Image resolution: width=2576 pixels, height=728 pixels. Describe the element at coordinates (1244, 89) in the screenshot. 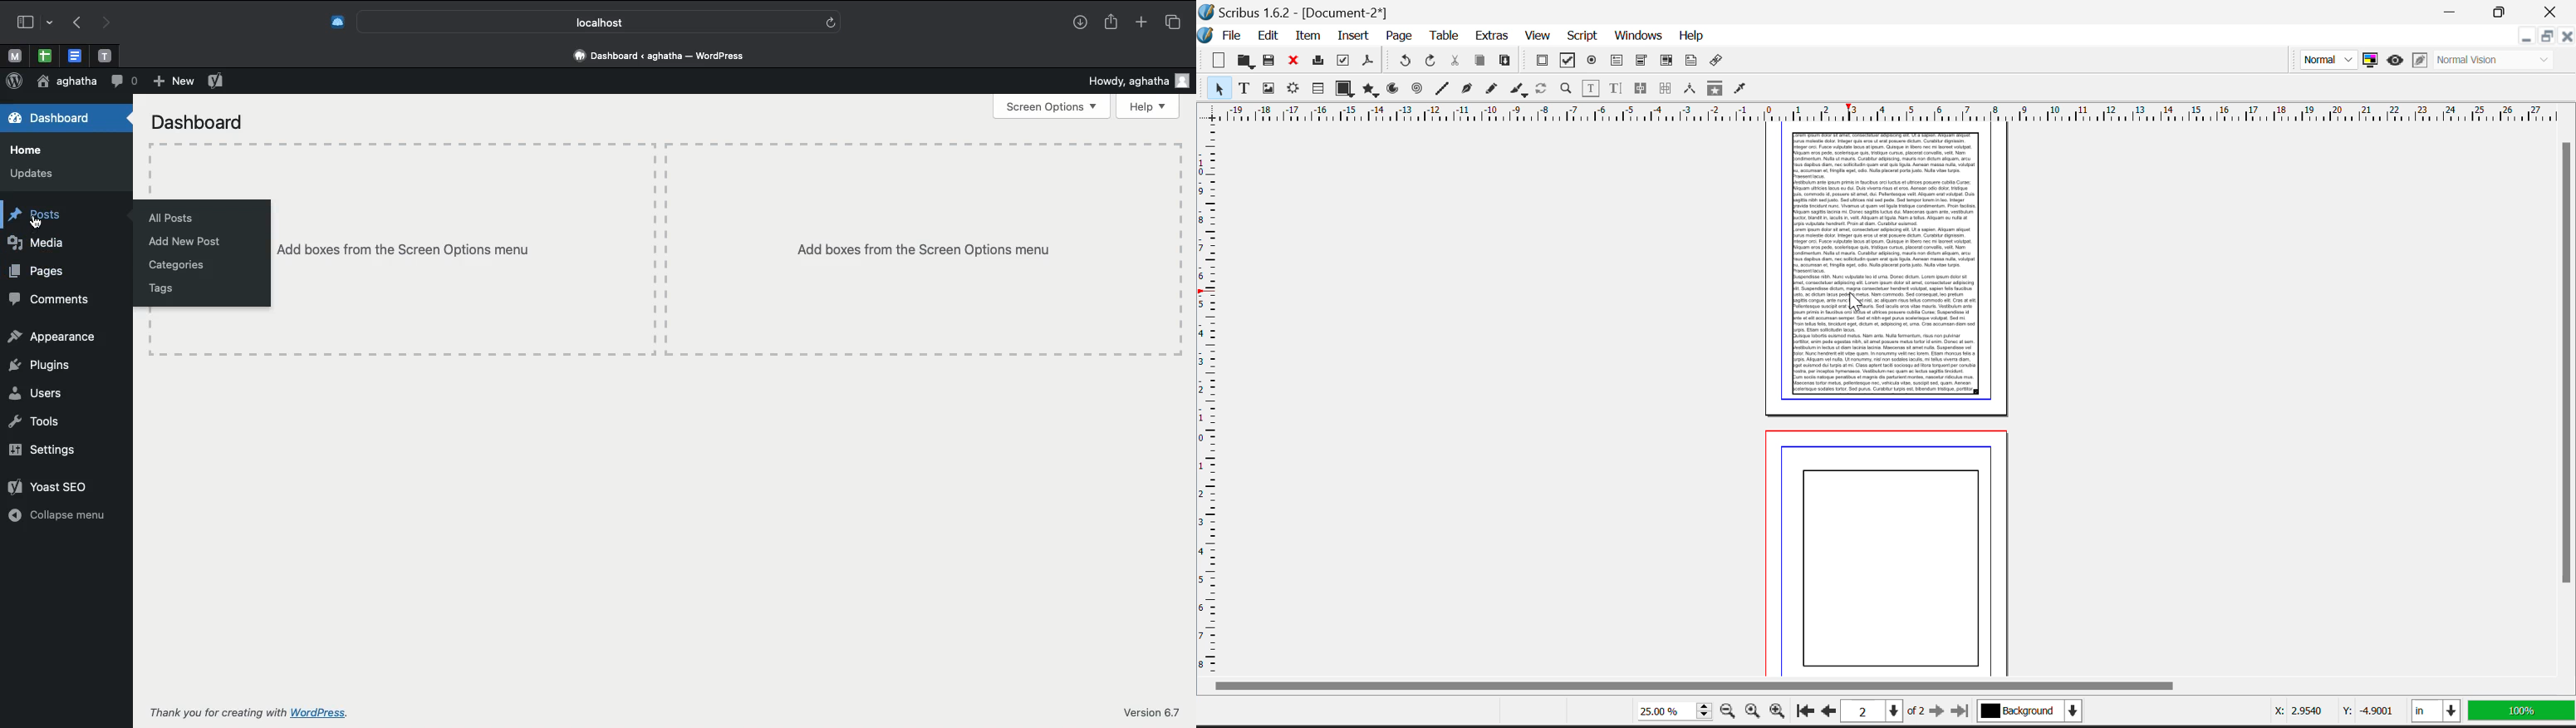

I see `Text Frames` at that location.